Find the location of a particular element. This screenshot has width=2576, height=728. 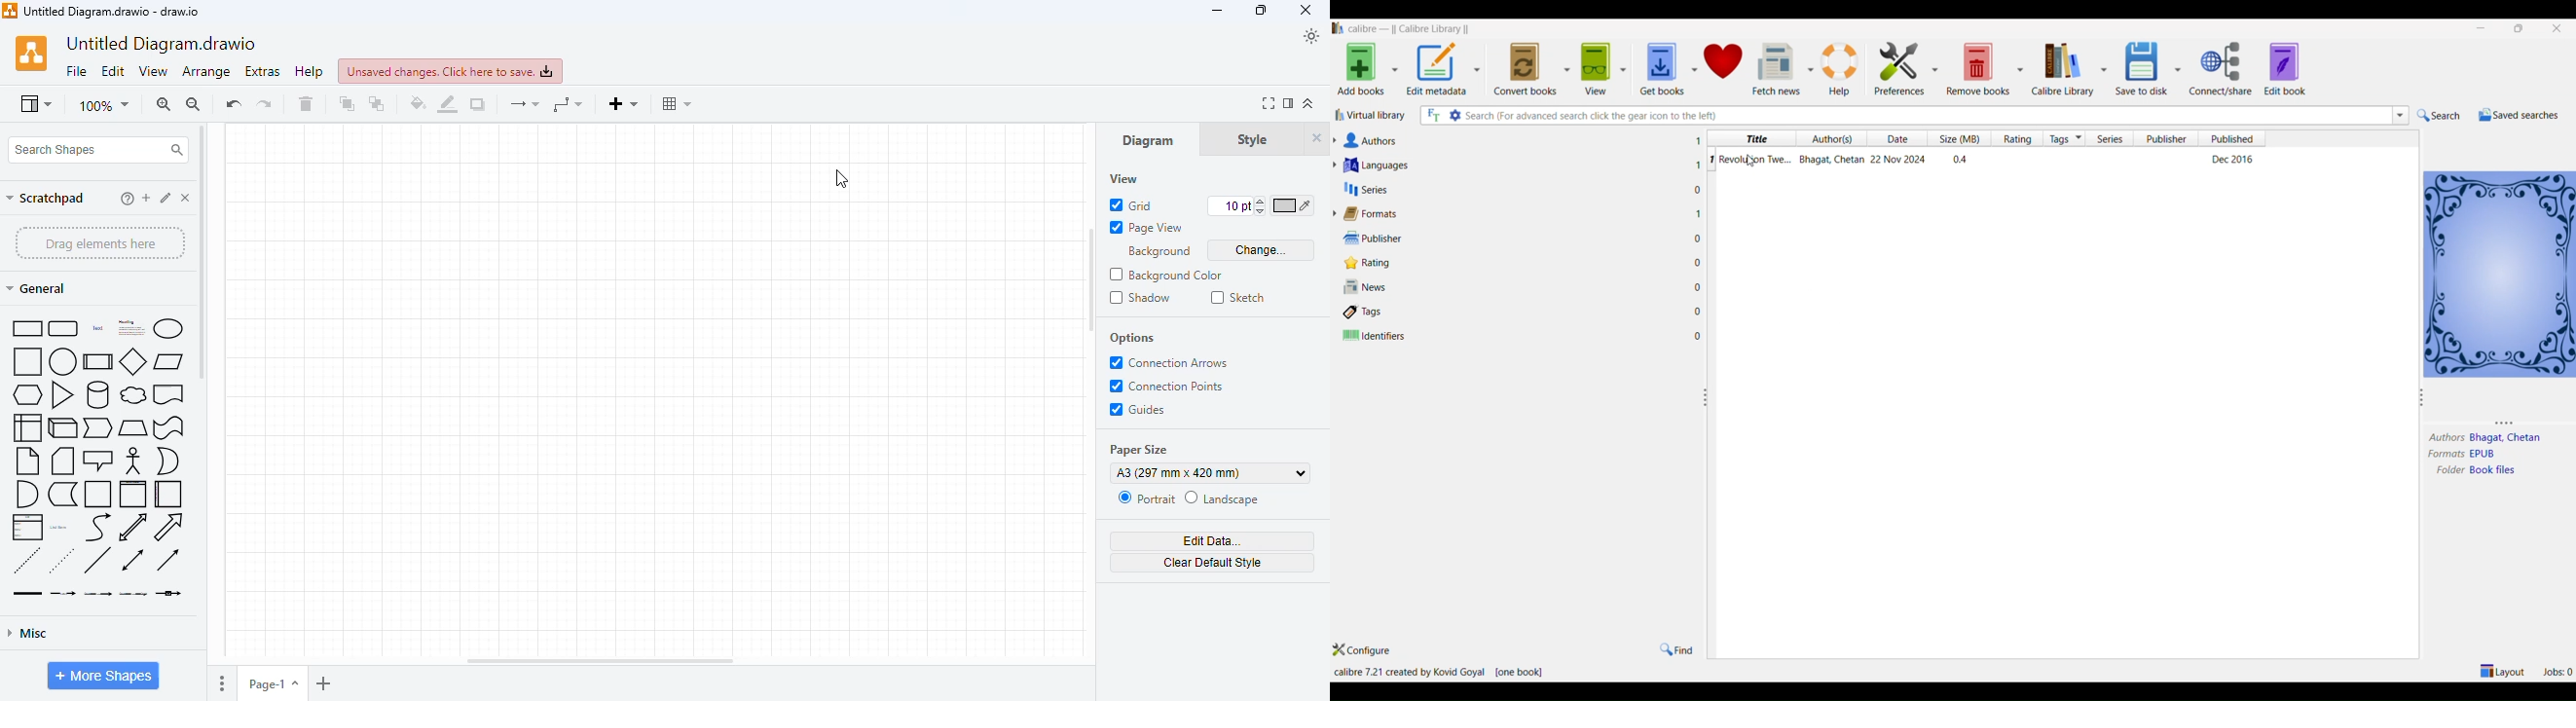

sketch is located at coordinates (1238, 297).